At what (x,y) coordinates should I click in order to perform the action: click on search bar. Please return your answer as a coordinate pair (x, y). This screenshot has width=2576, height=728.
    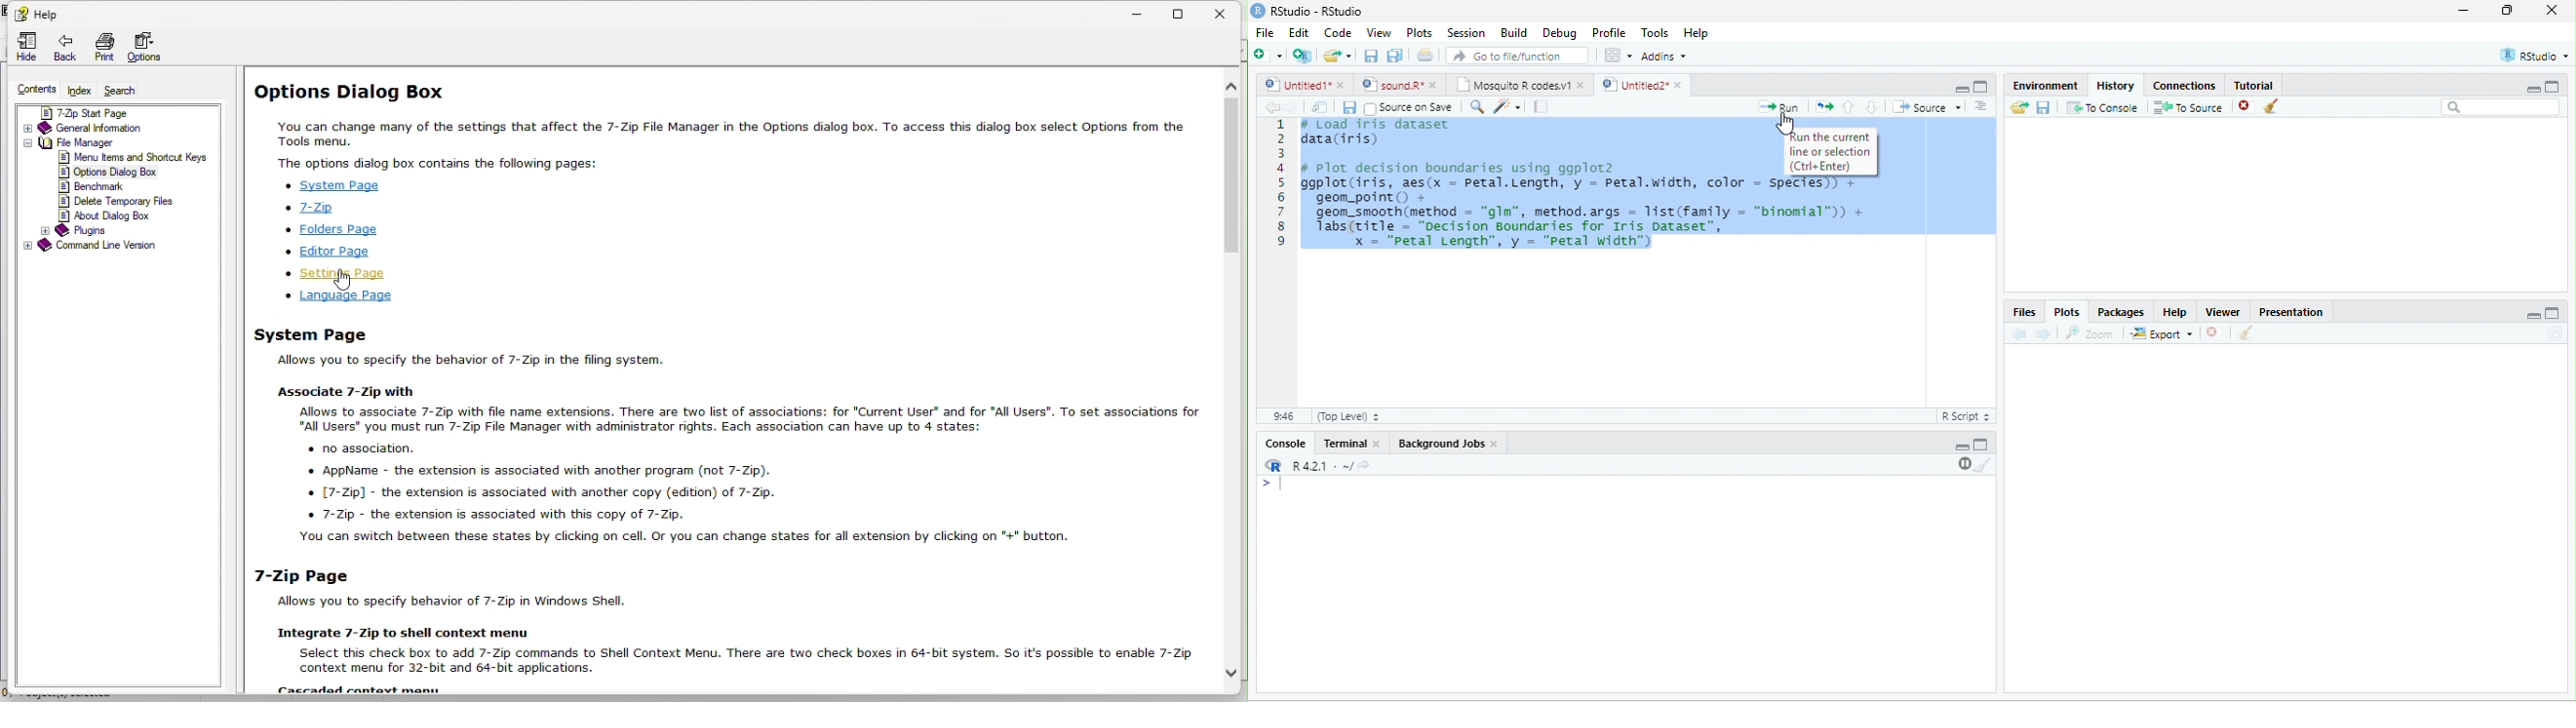
    Looking at the image, I should click on (2501, 106).